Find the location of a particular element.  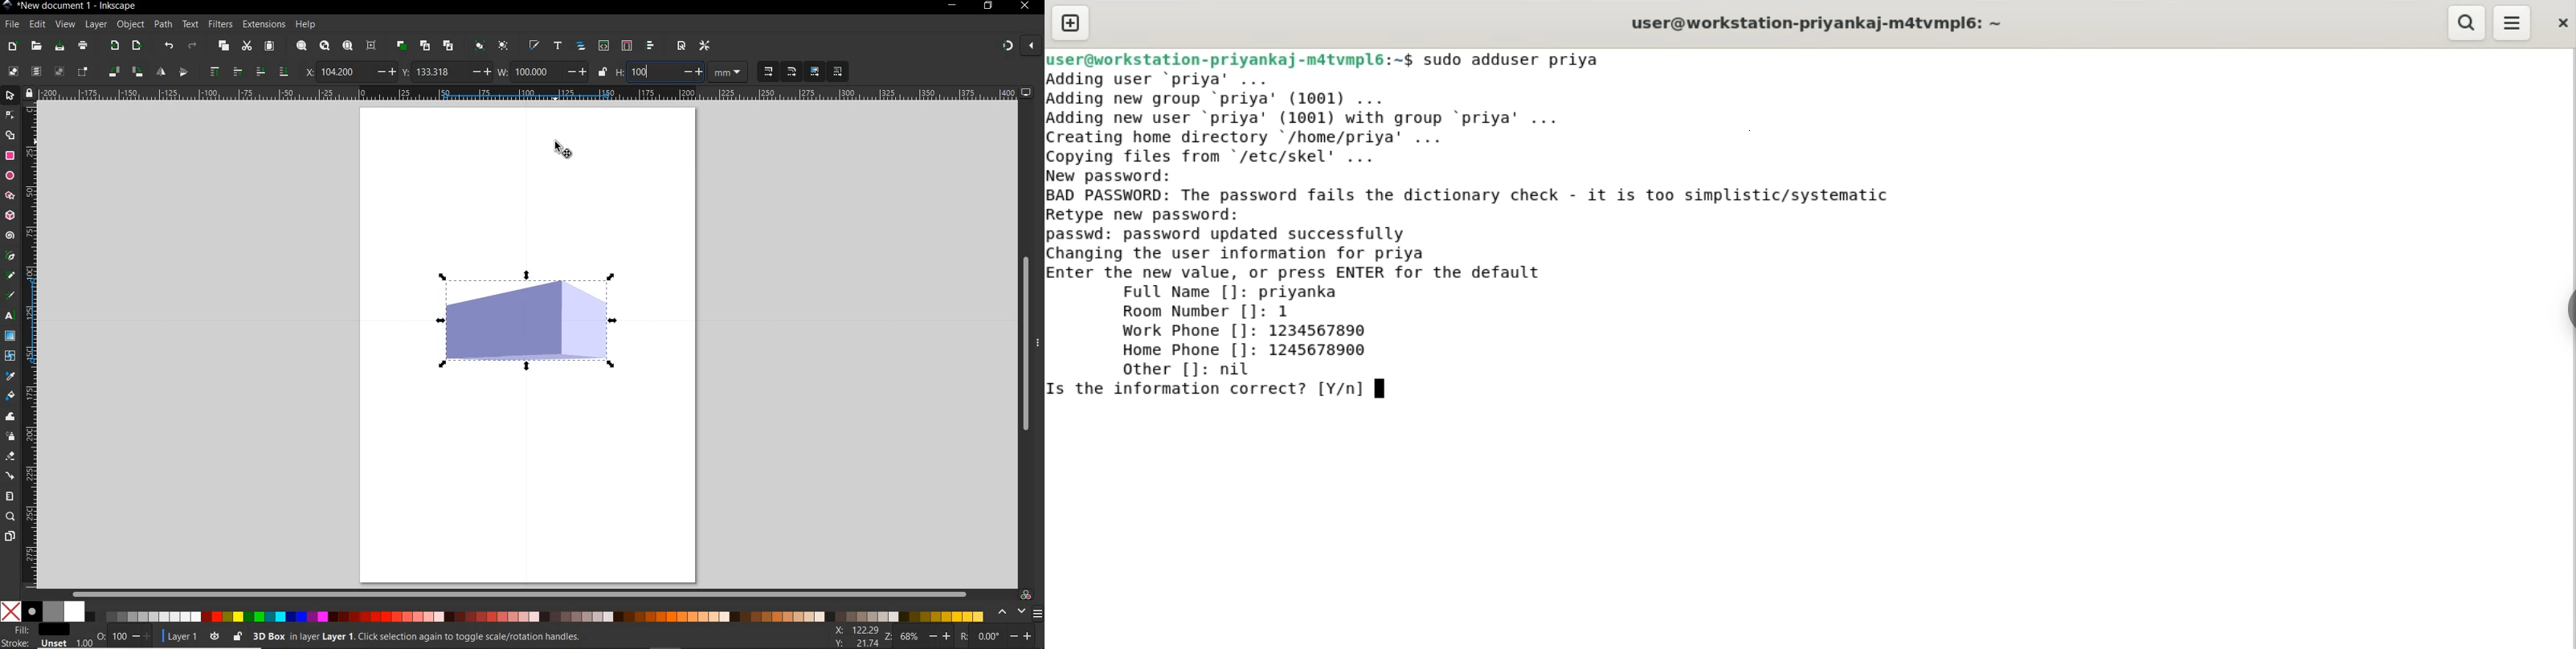

star tool is located at coordinates (10, 196).